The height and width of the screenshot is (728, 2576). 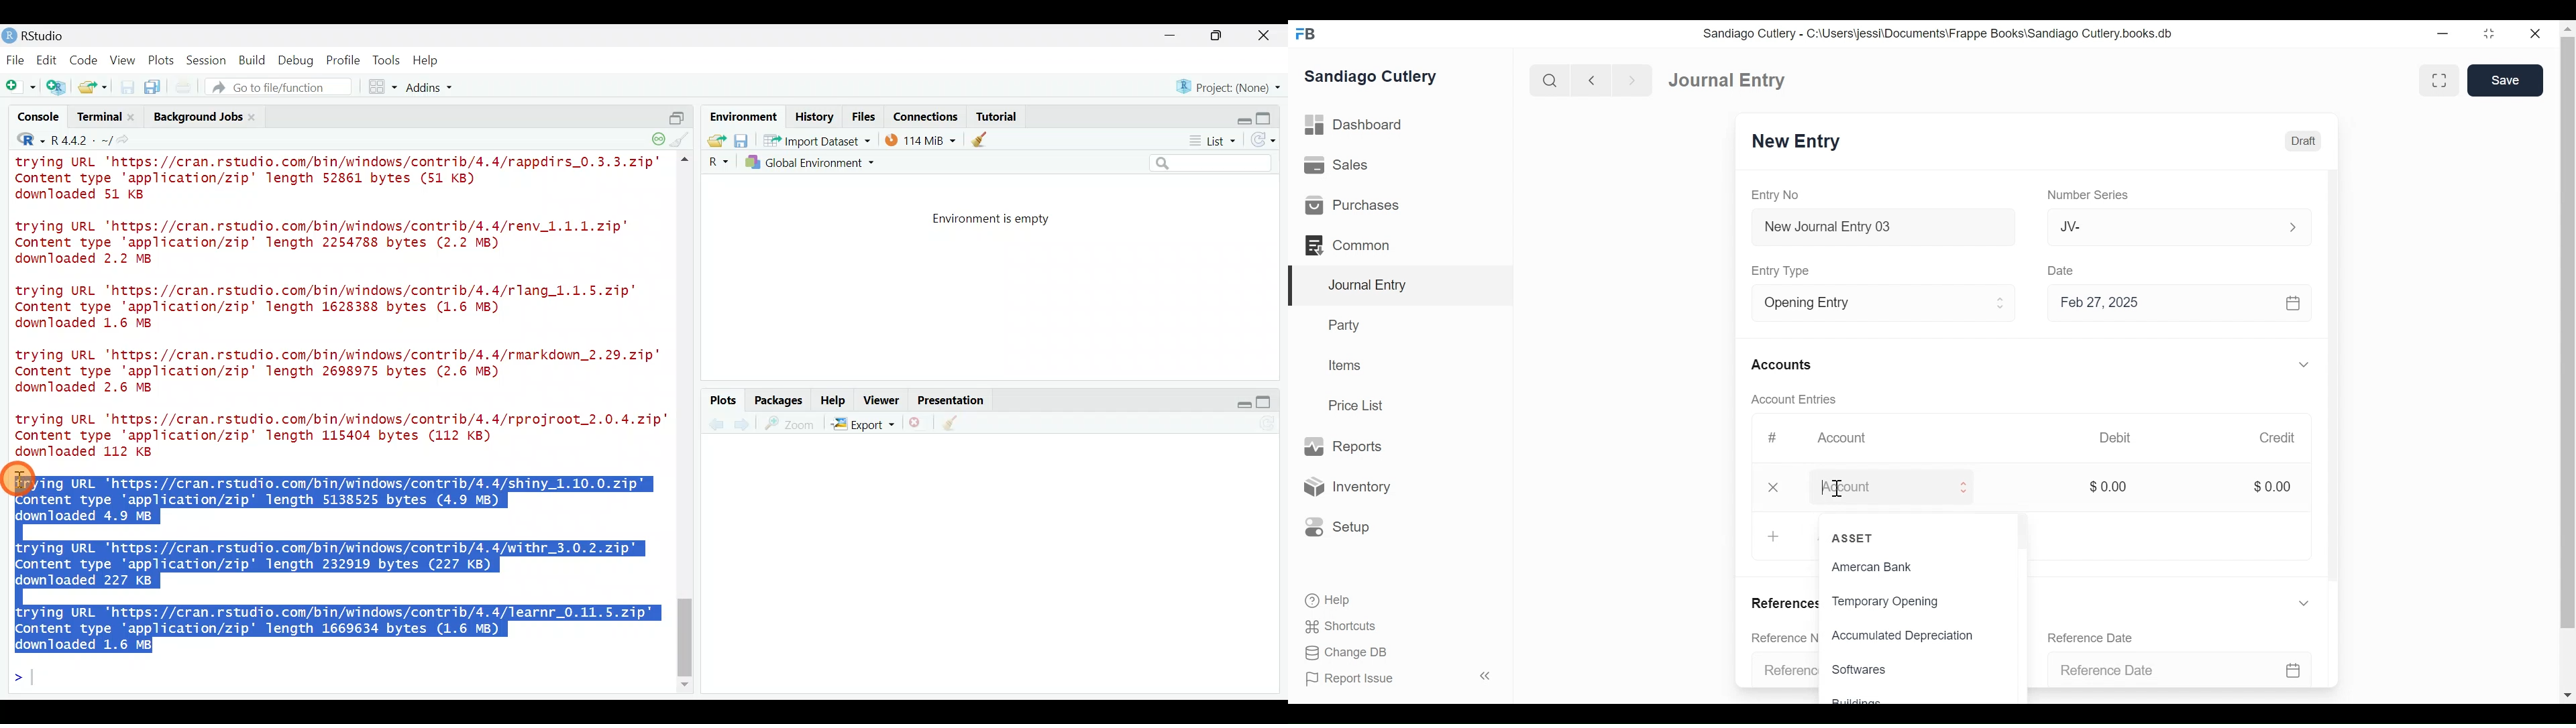 I want to click on Plots, so click(x=724, y=401).